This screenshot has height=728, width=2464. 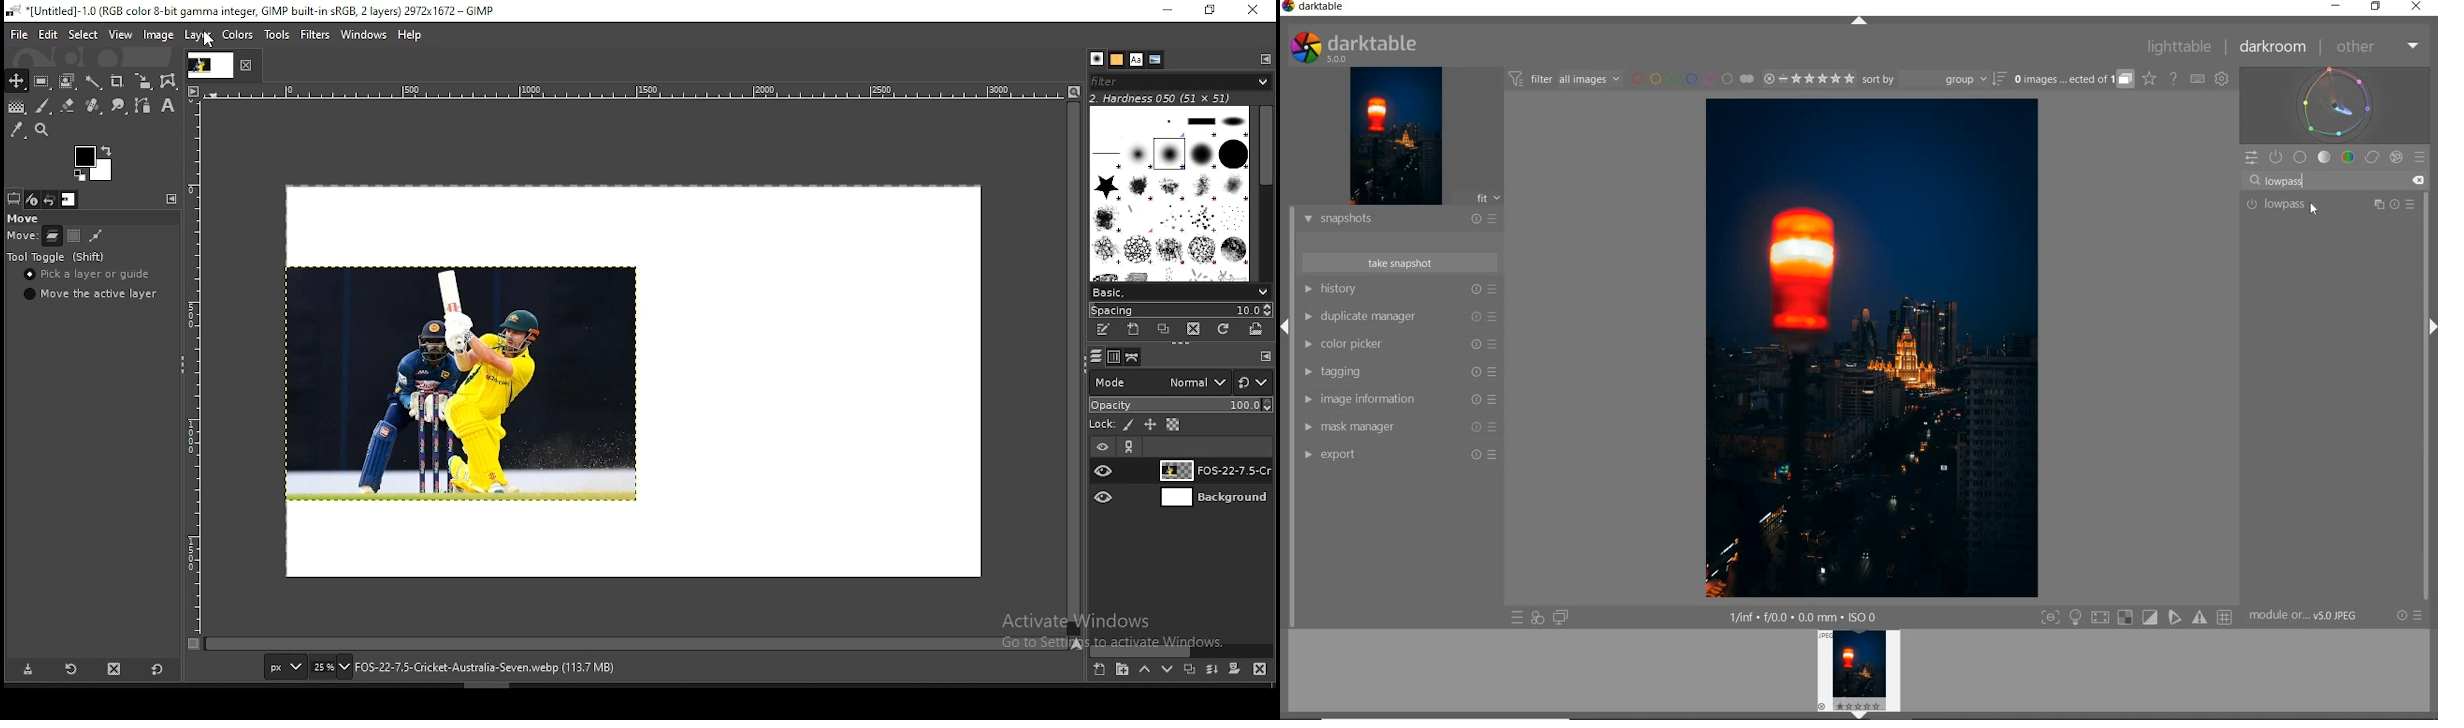 I want to click on CORRECT, so click(x=2372, y=157).